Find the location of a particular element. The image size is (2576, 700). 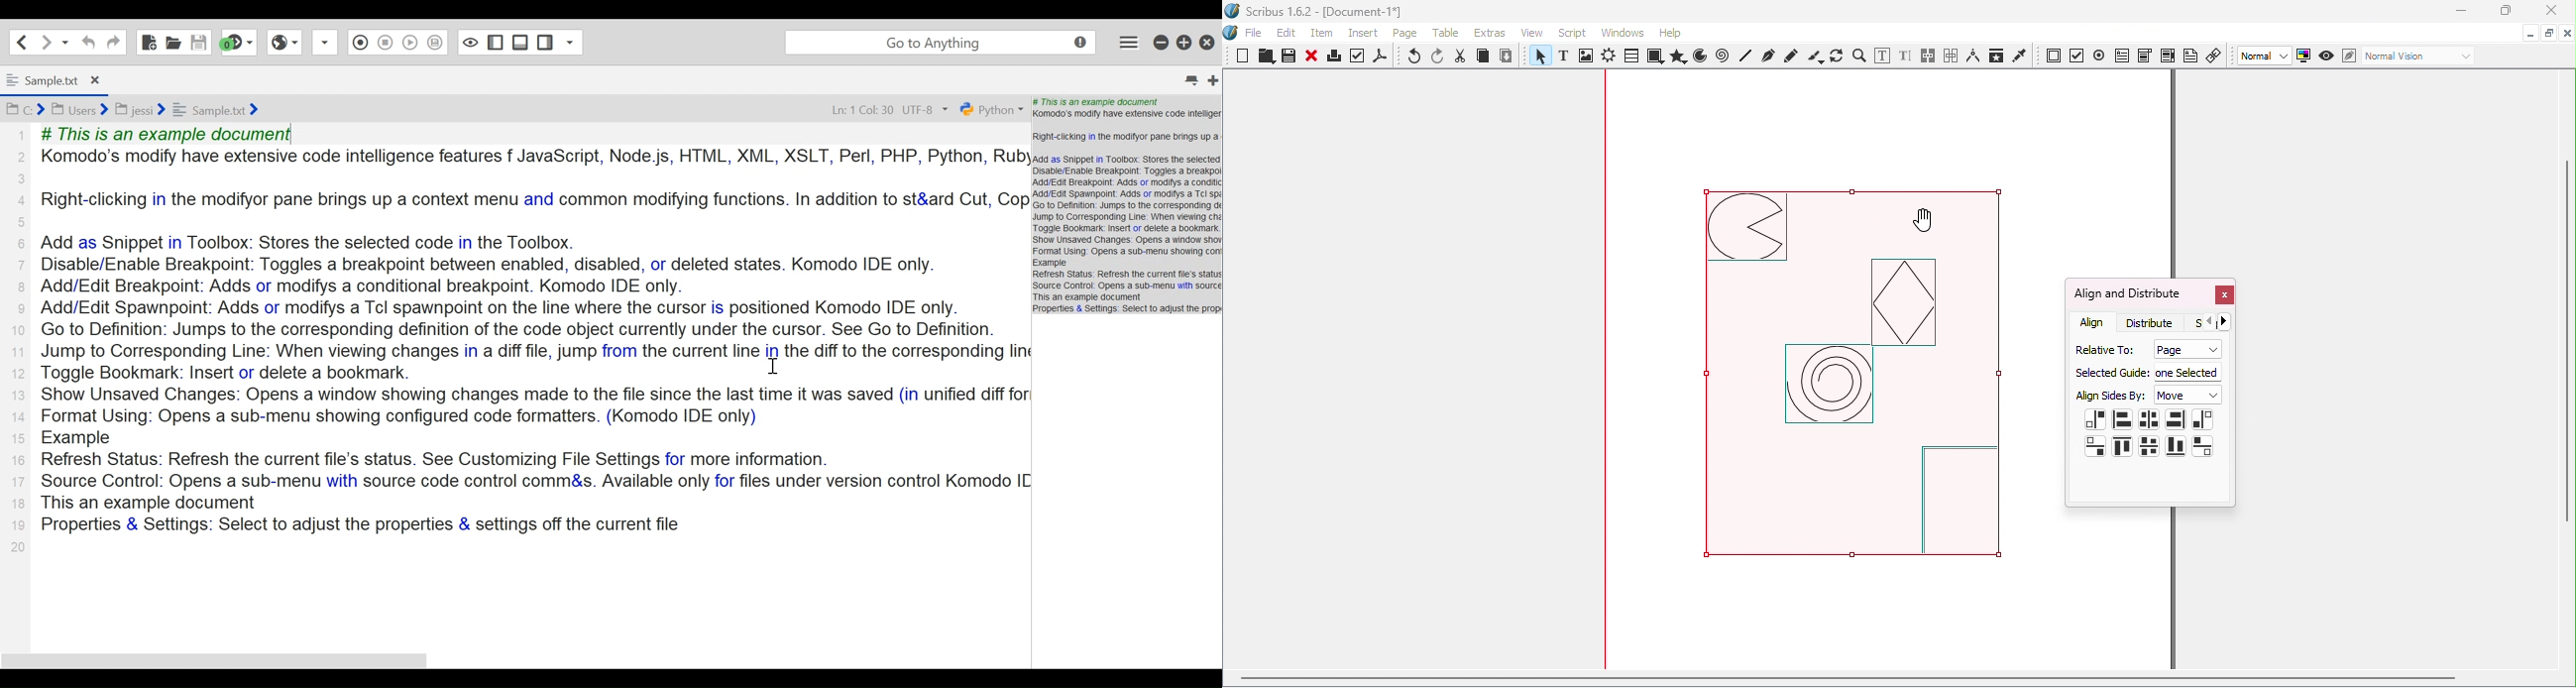

Center on vertical axis is located at coordinates (2148, 419).